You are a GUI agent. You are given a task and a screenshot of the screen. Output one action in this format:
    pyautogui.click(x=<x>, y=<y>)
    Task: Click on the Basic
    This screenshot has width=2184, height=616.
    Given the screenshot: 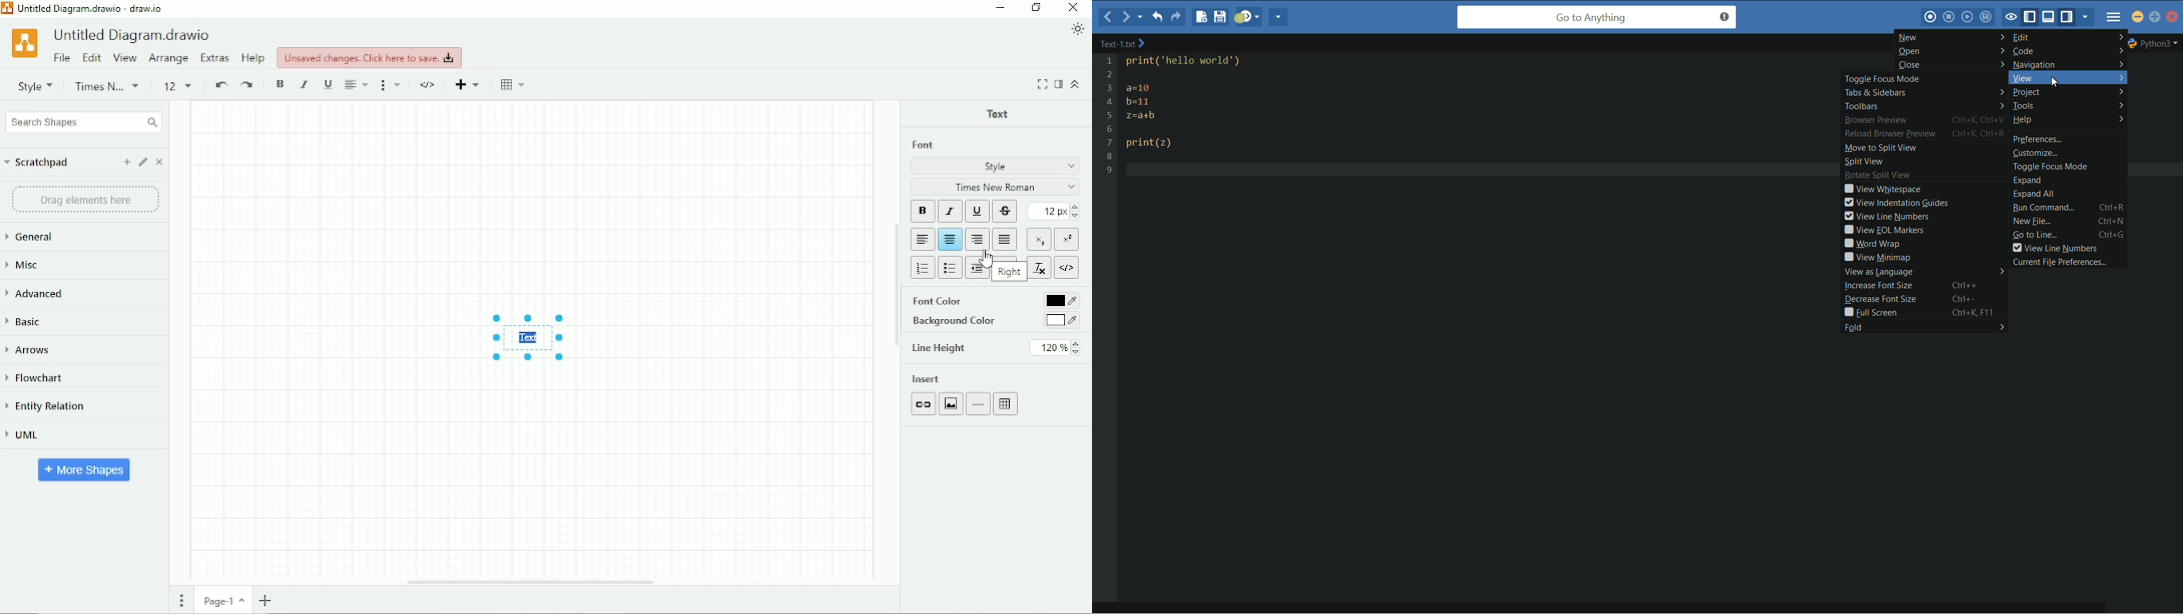 What is the action you would take?
    pyautogui.click(x=38, y=321)
    